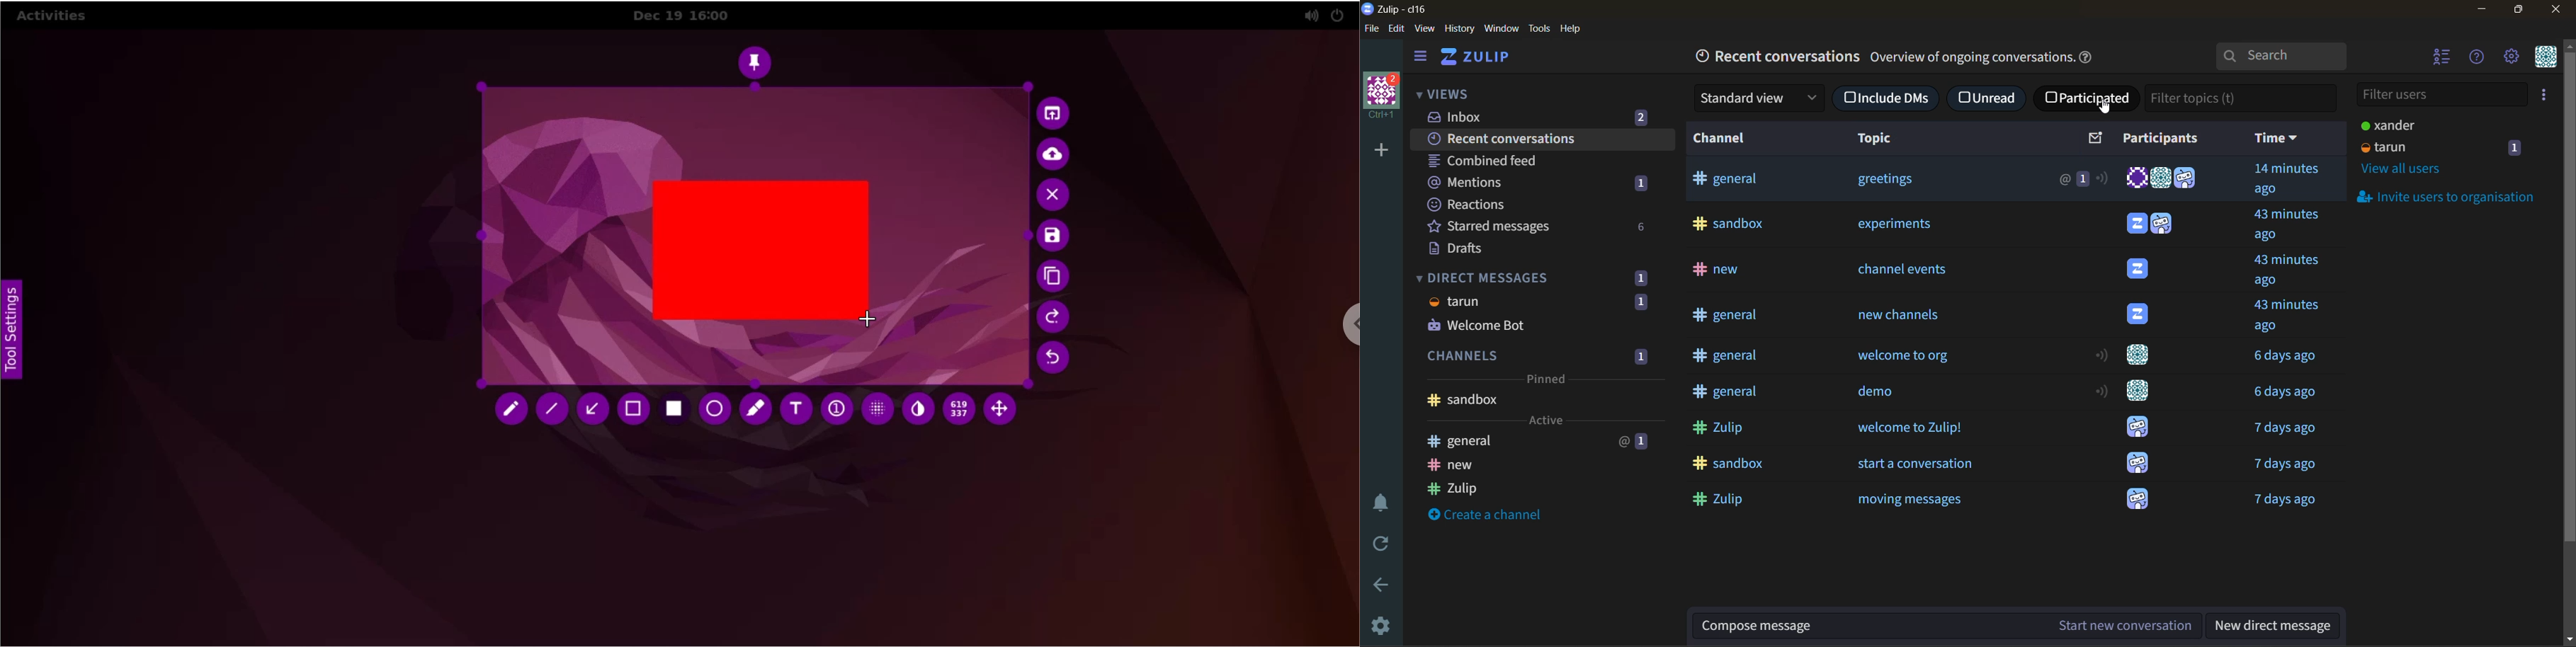  What do you see at coordinates (1535, 487) in the screenshot?
I see `Zulip` at bounding box center [1535, 487].